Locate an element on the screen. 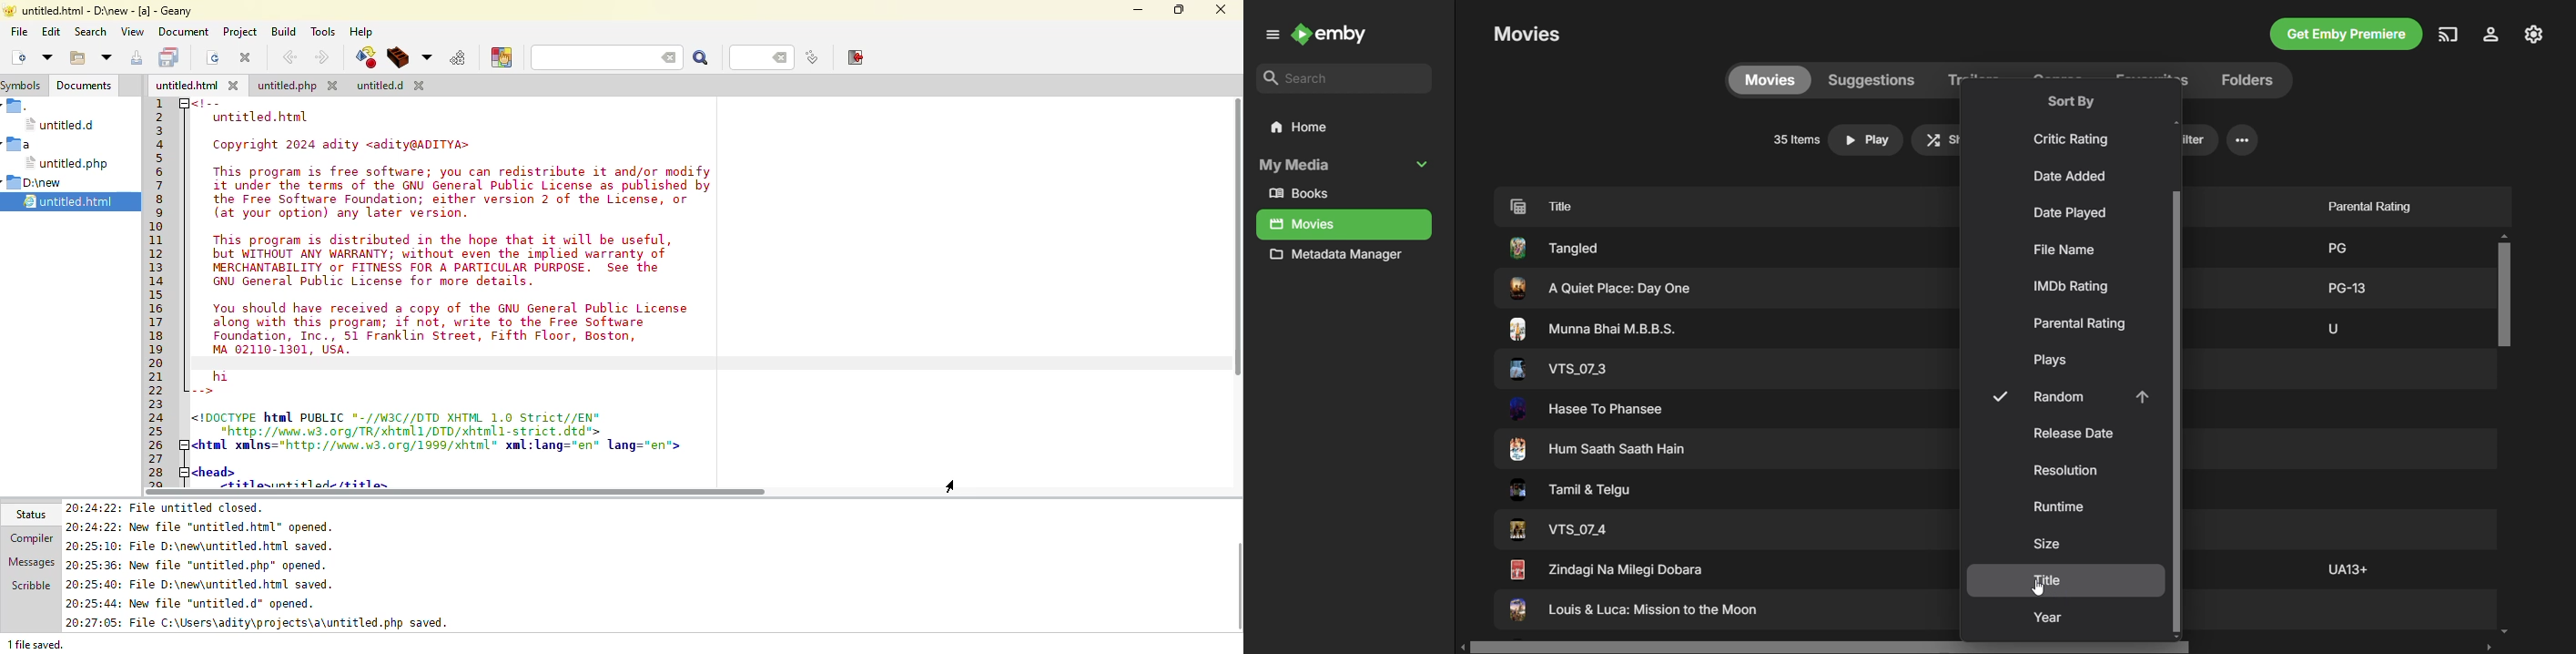 The image size is (2576, 672).  is located at coordinates (1298, 164).